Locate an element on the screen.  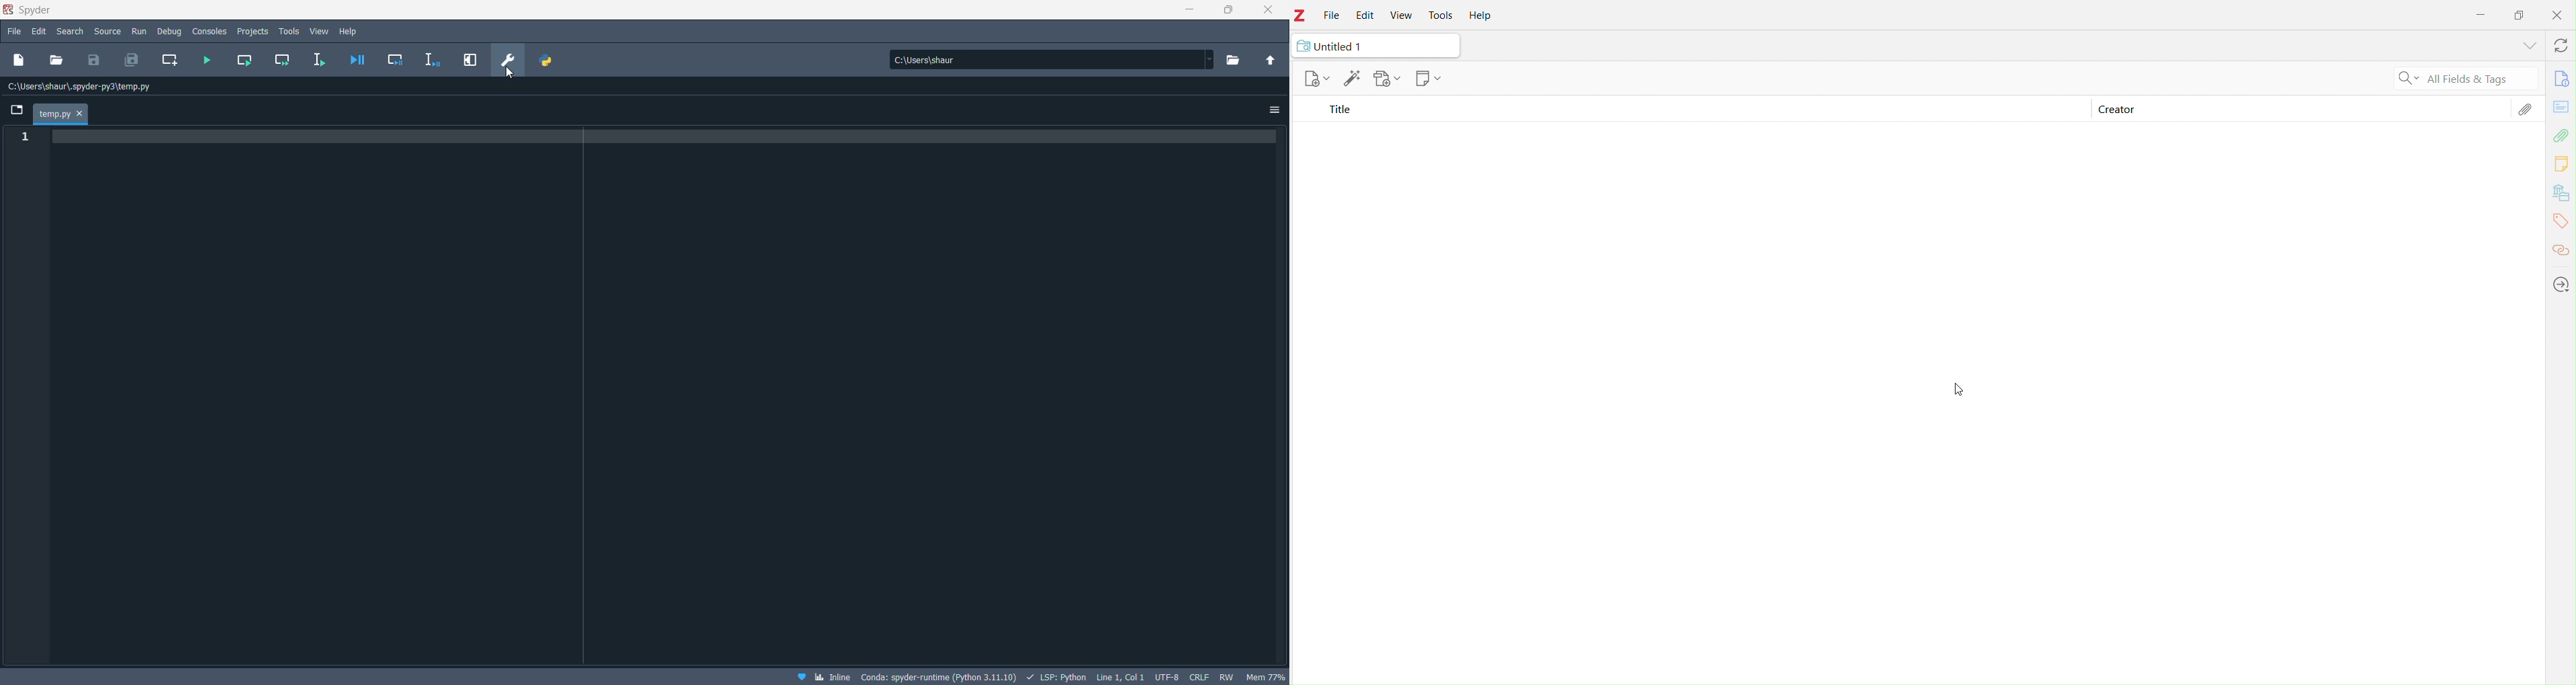
maximize is located at coordinates (1230, 12).